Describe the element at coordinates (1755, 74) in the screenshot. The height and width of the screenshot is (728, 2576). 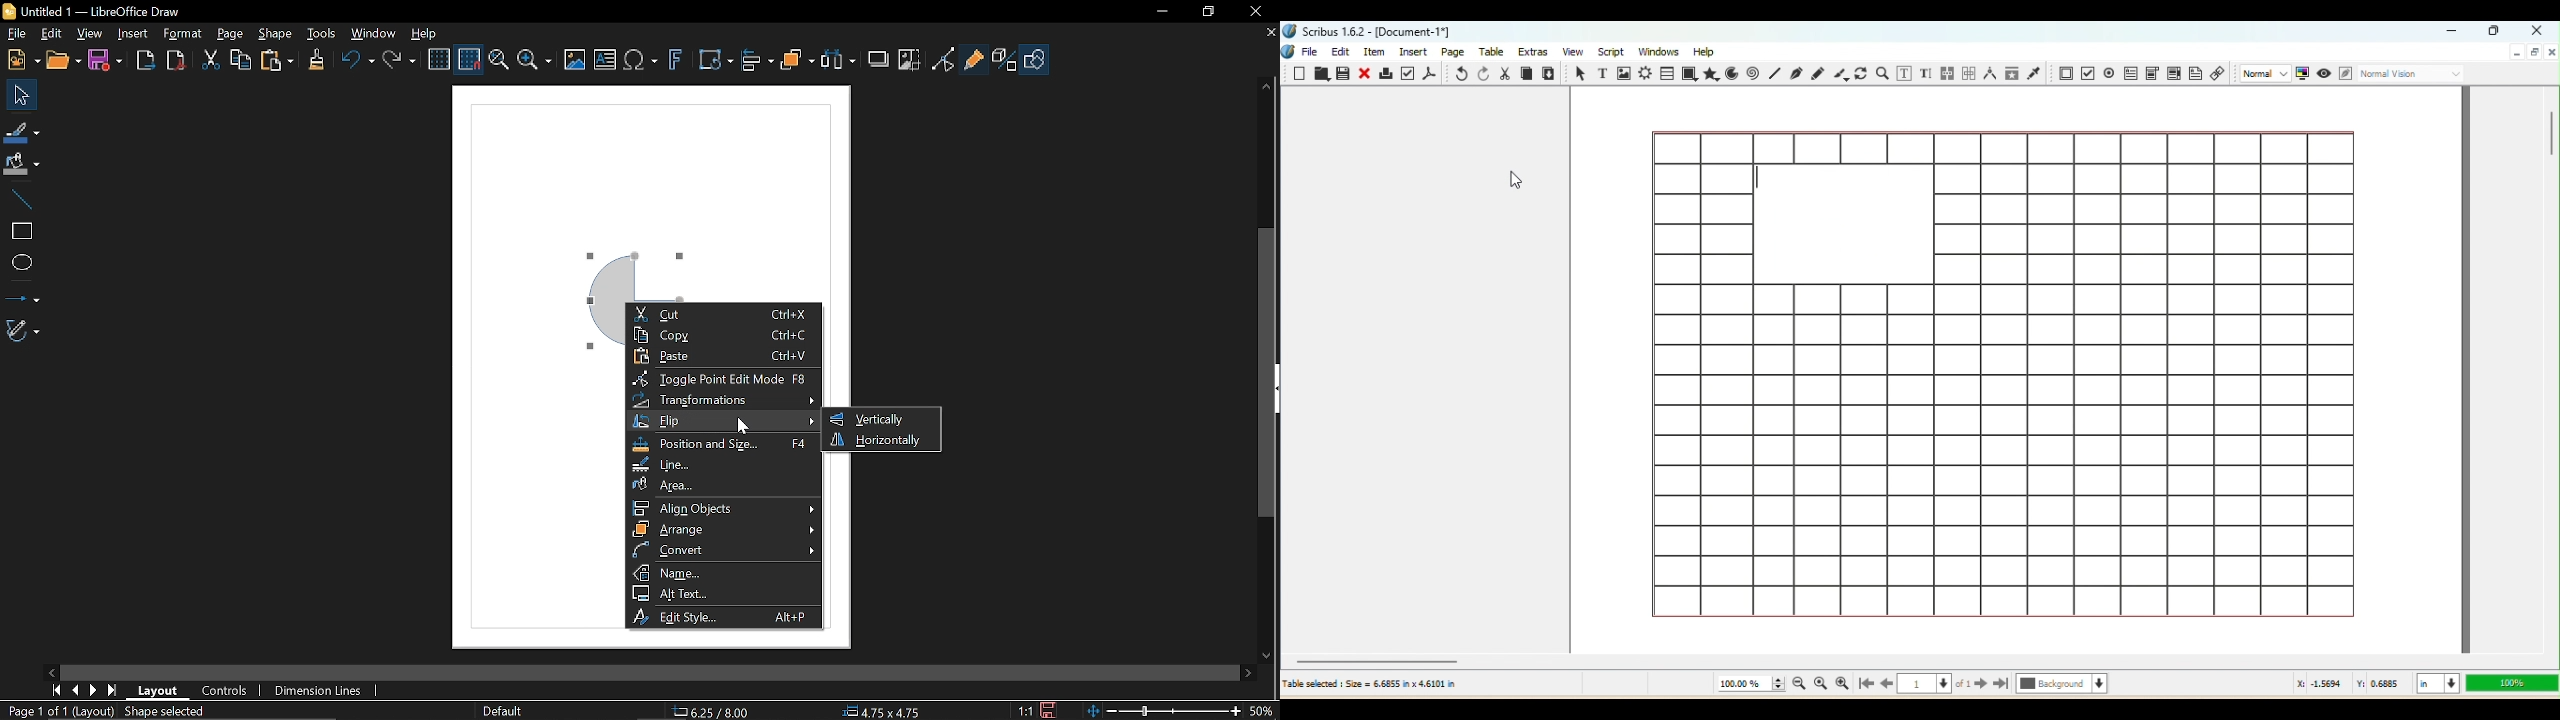
I see `Spiral` at that location.